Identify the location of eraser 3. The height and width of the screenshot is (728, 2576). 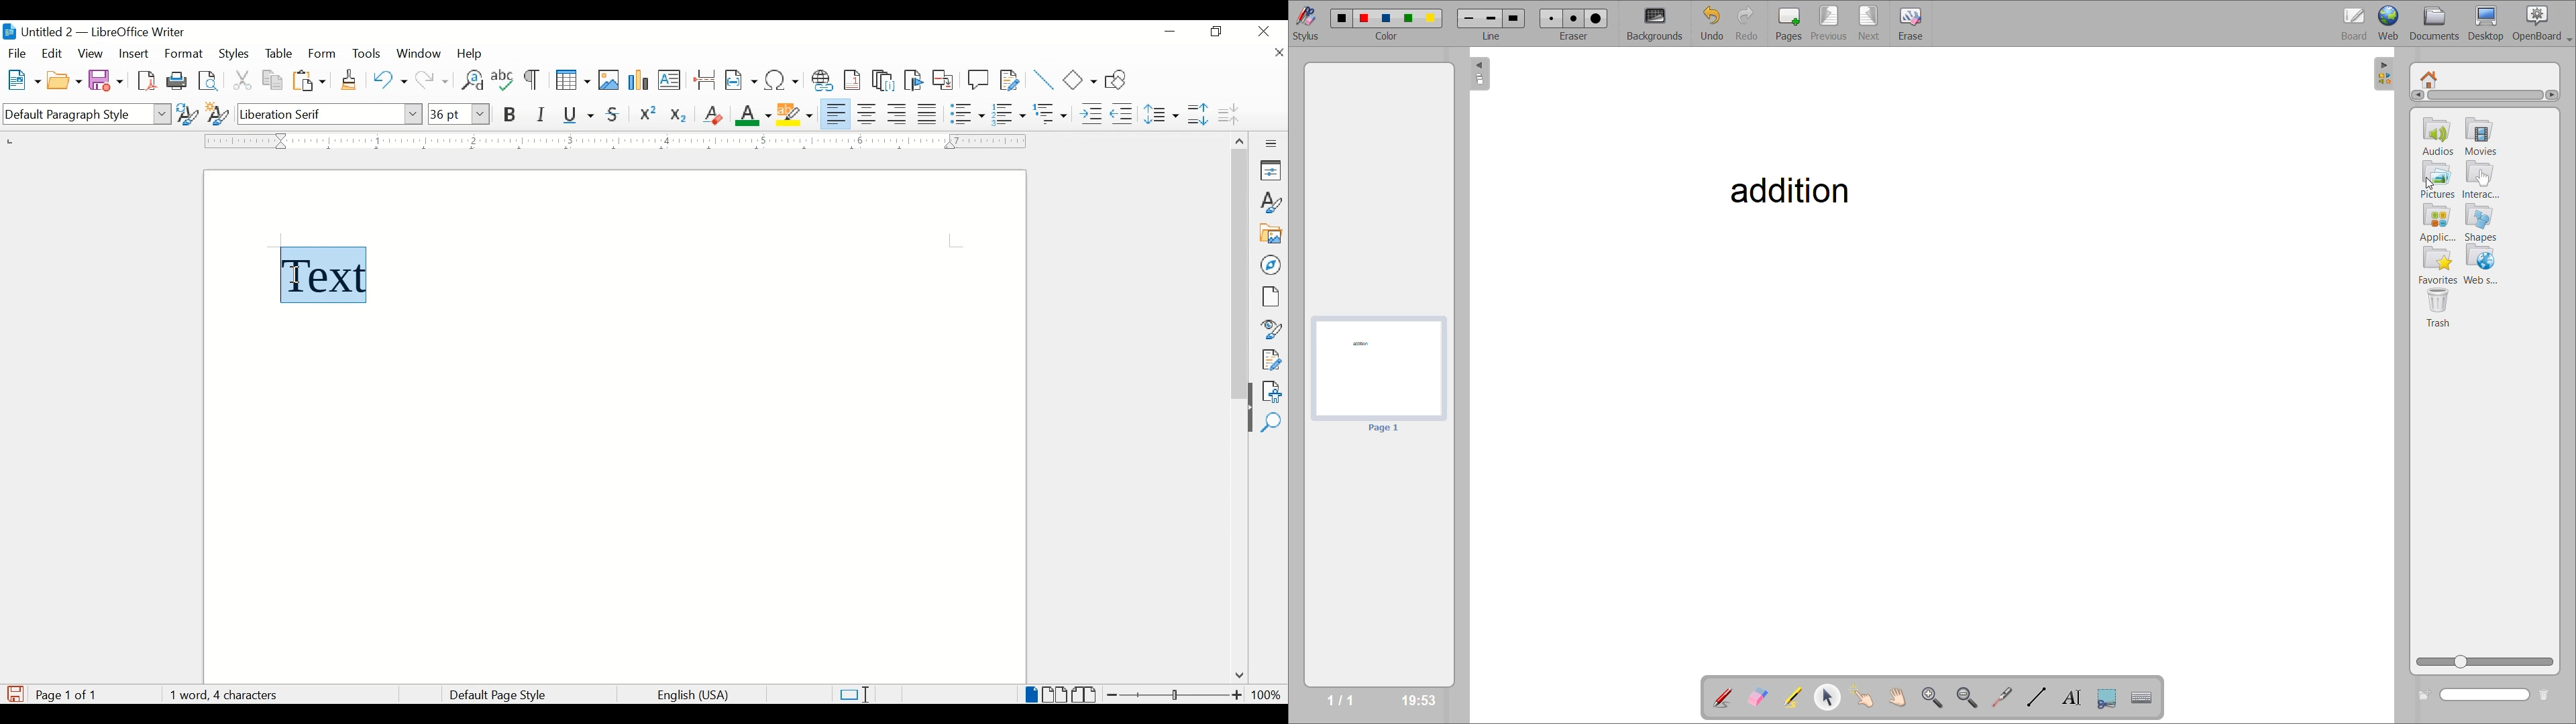
(1597, 17).